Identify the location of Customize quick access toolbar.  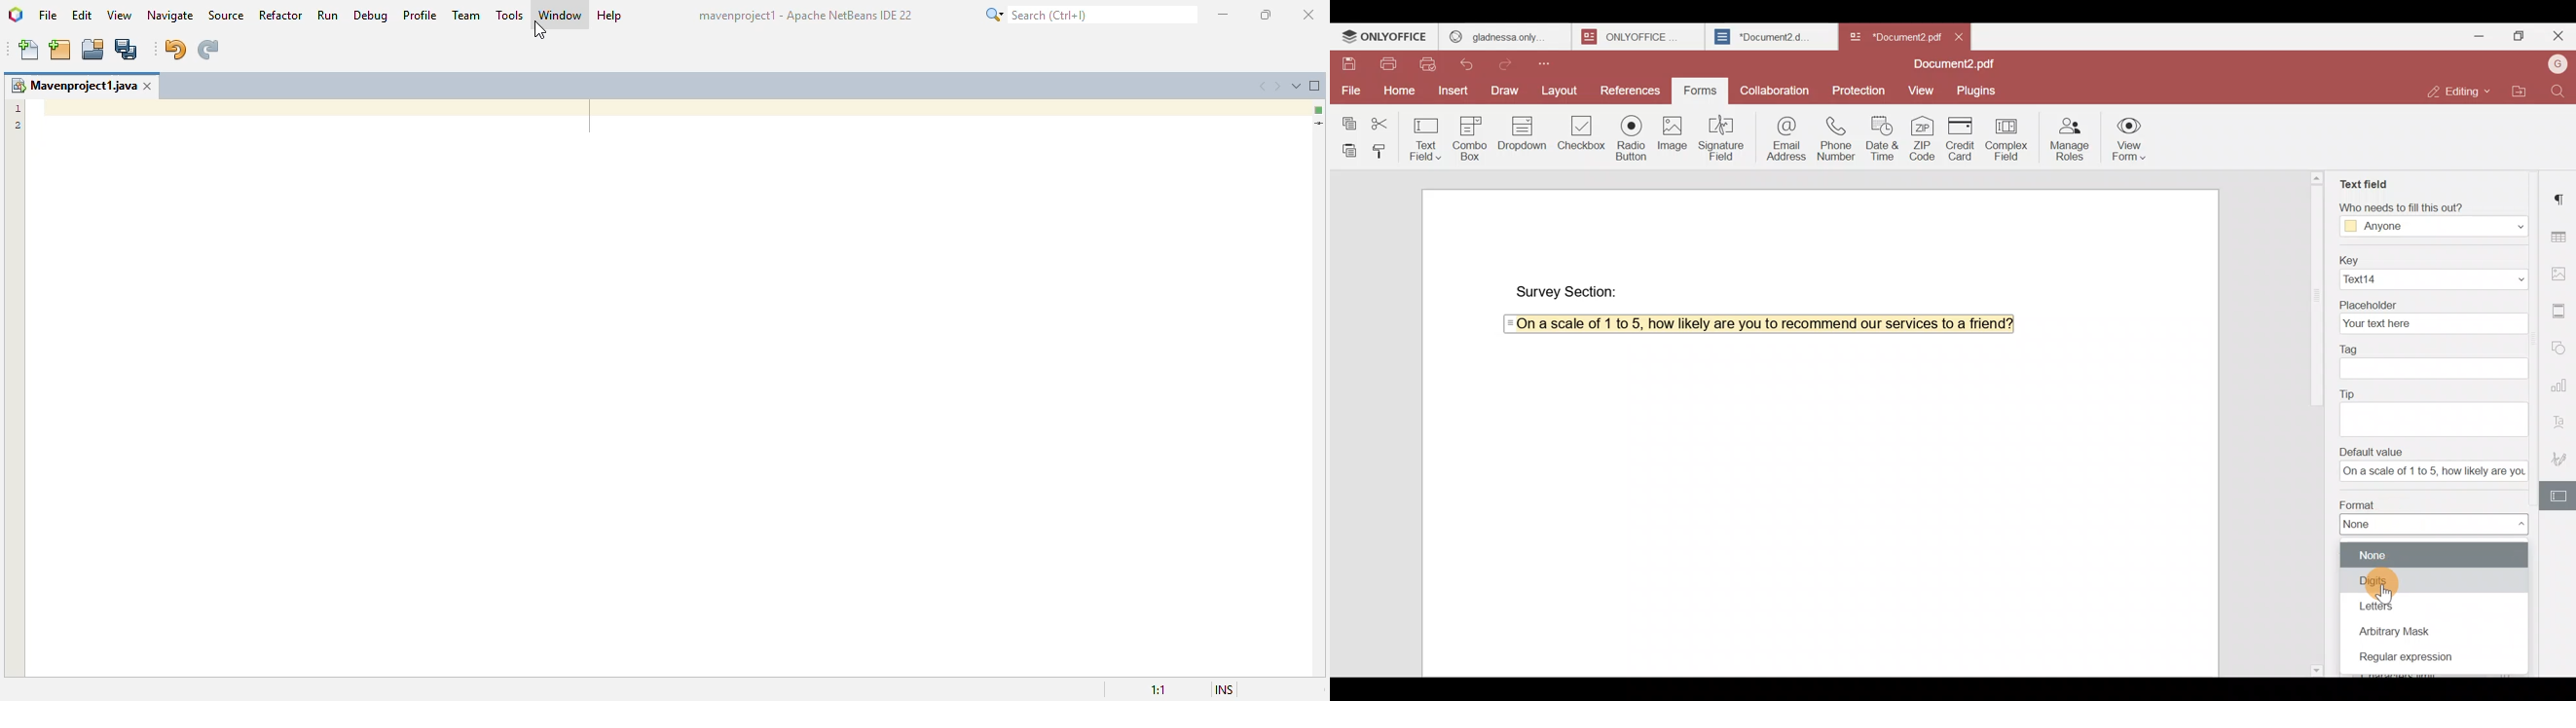
(1556, 62).